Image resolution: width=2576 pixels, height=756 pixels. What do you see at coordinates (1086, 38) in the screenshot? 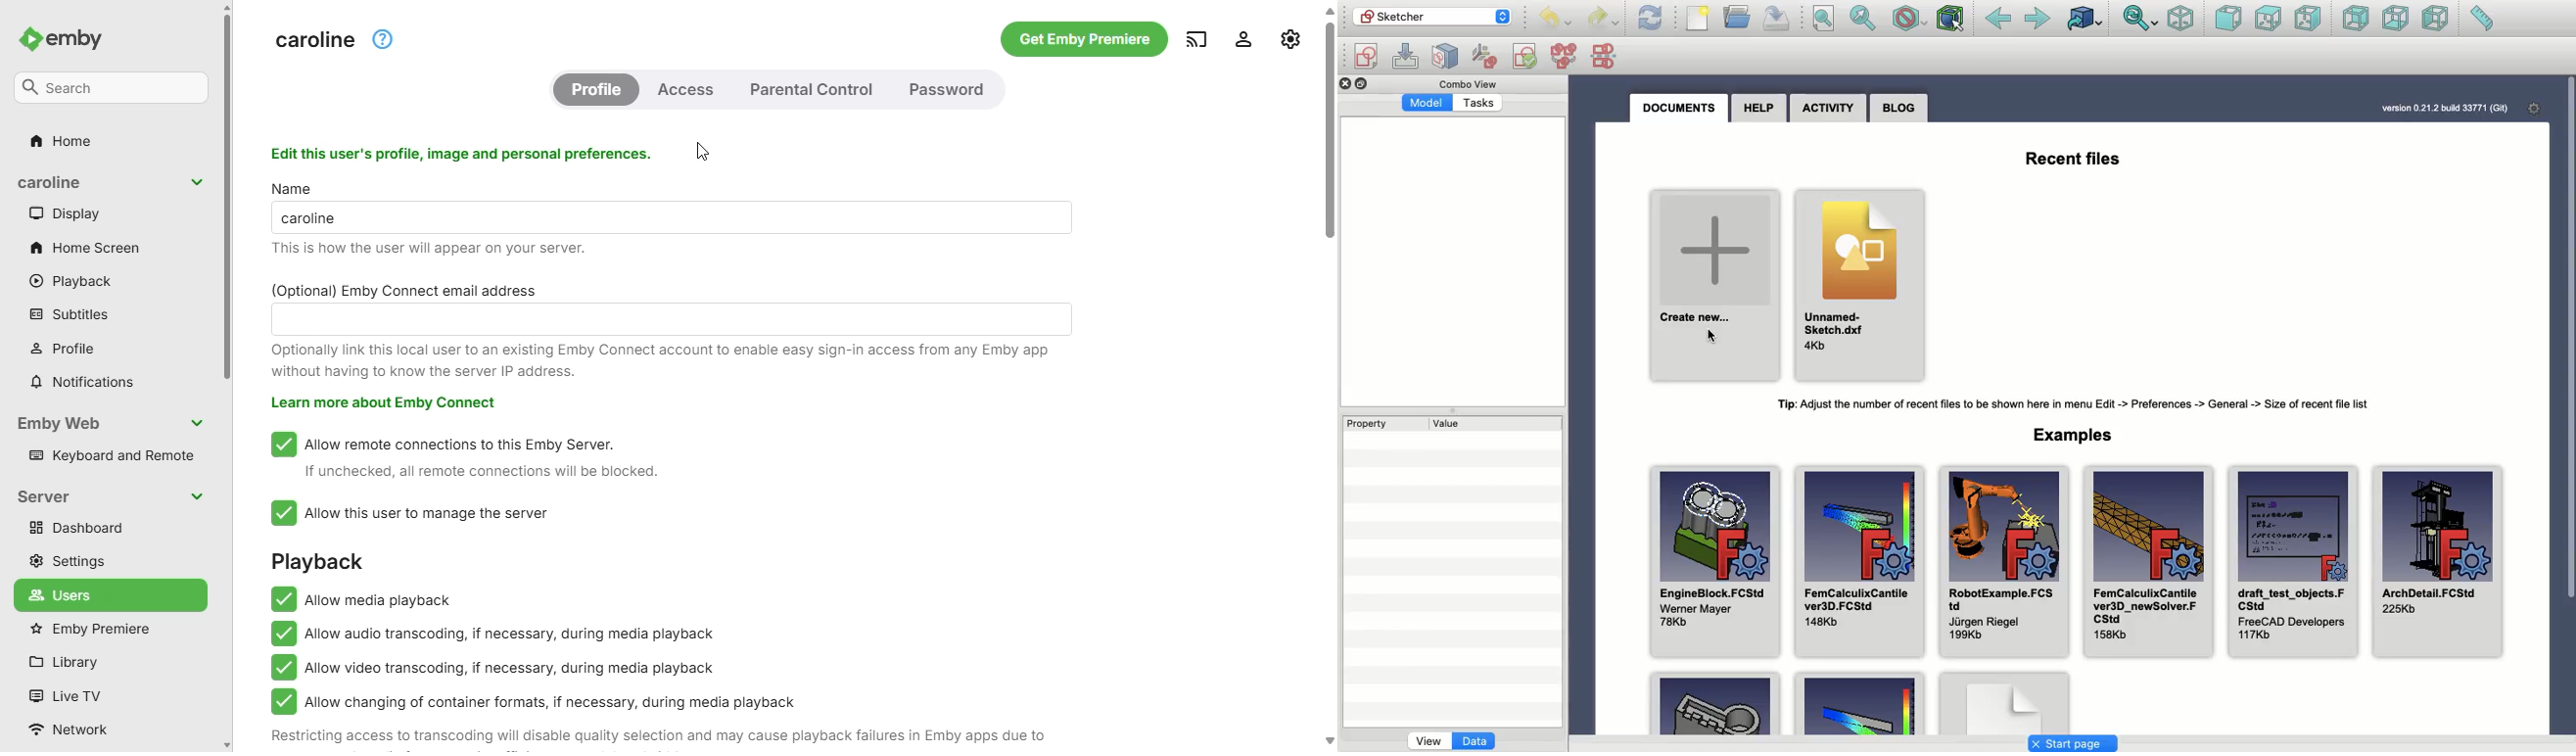
I see `get emby premiere` at bounding box center [1086, 38].